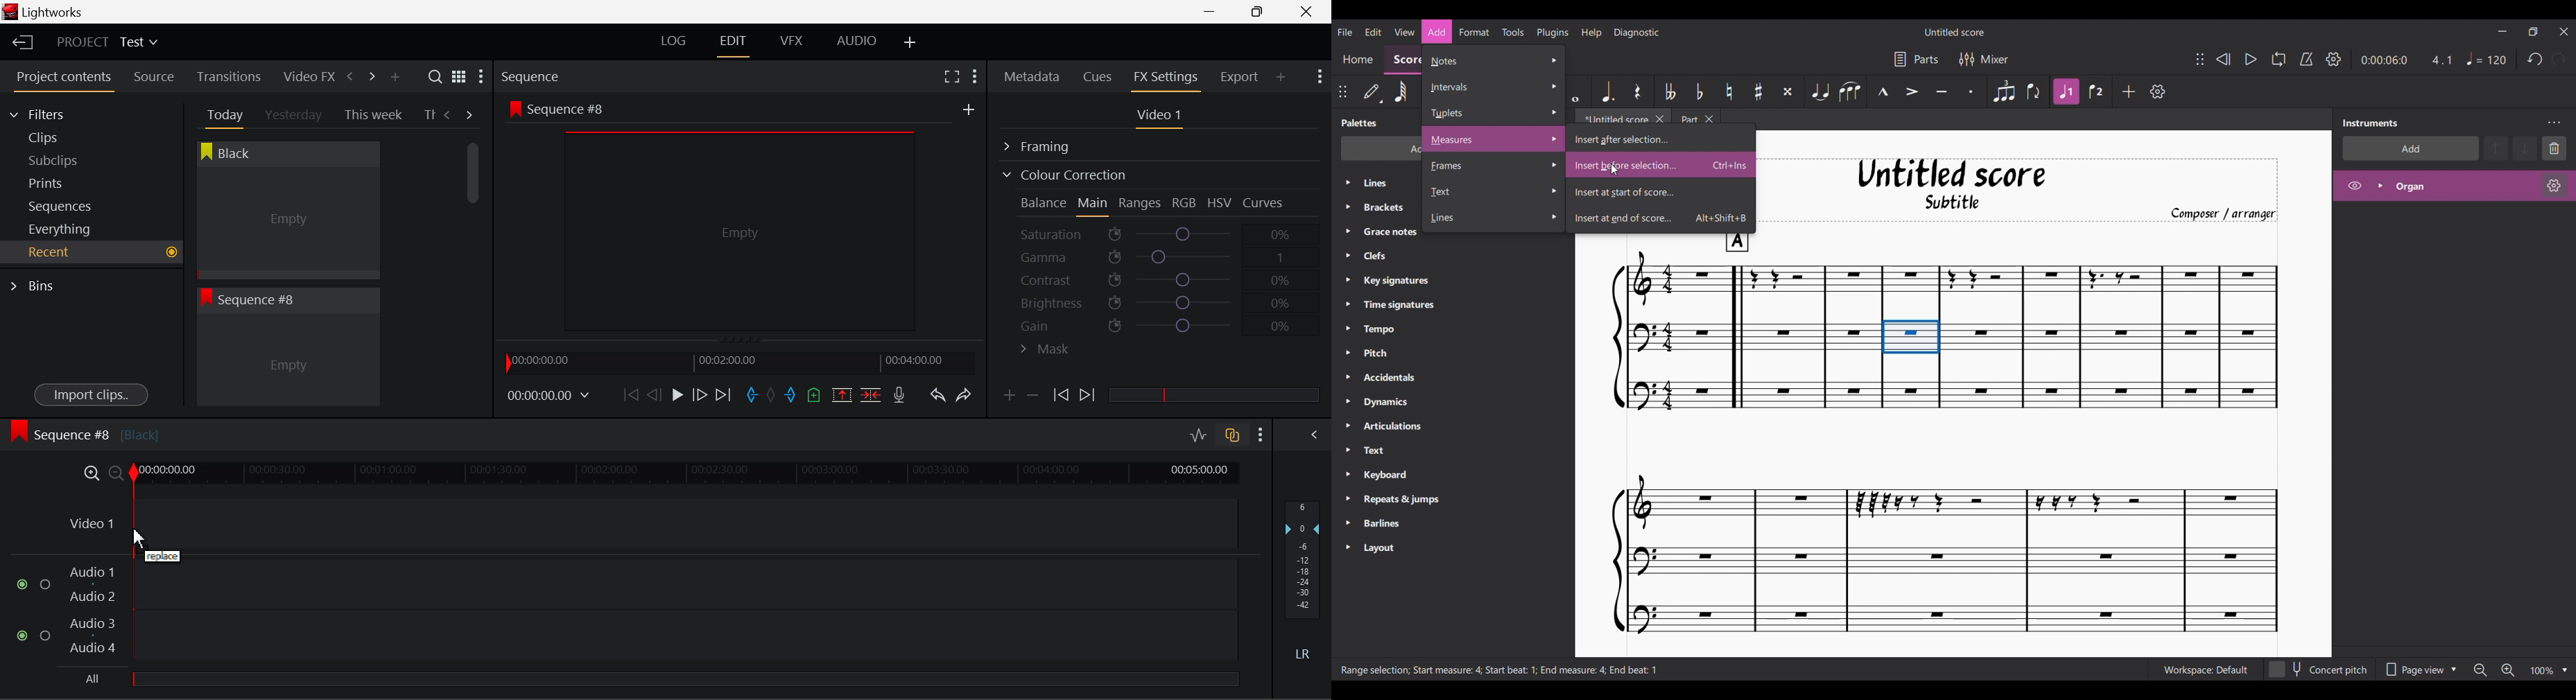  What do you see at coordinates (1637, 32) in the screenshot?
I see `Diagnostic menu` at bounding box center [1637, 32].